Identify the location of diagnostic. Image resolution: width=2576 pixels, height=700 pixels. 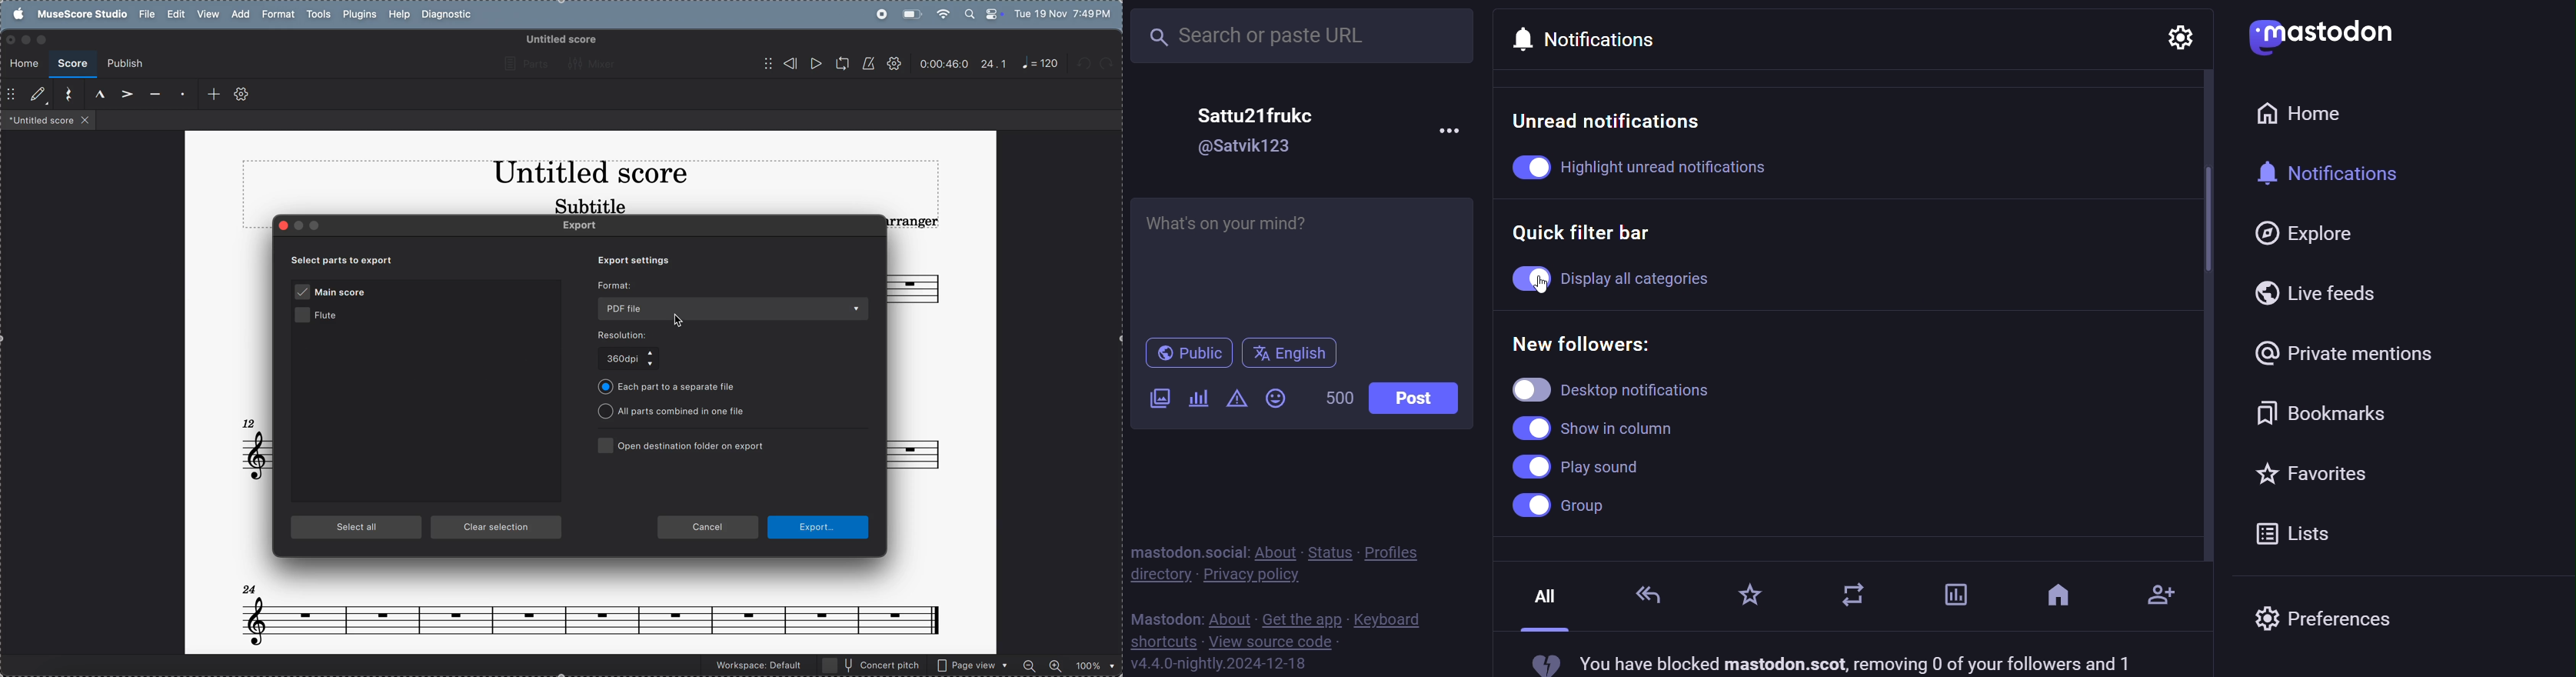
(449, 15).